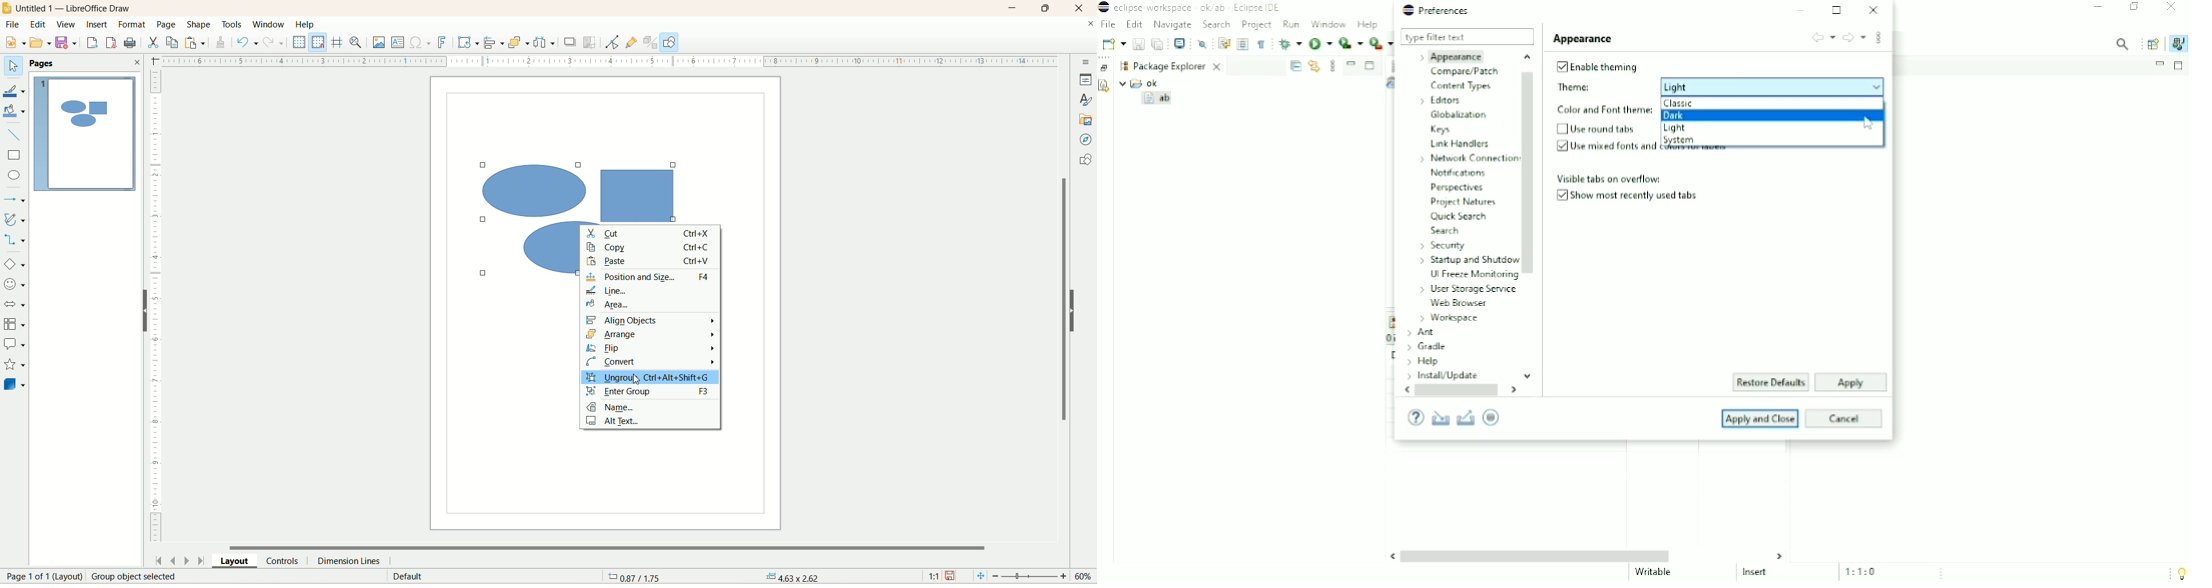  What do you see at coordinates (1584, 38) in the screenshot?
I see `Appearance` at bounding box center [1584, 38].